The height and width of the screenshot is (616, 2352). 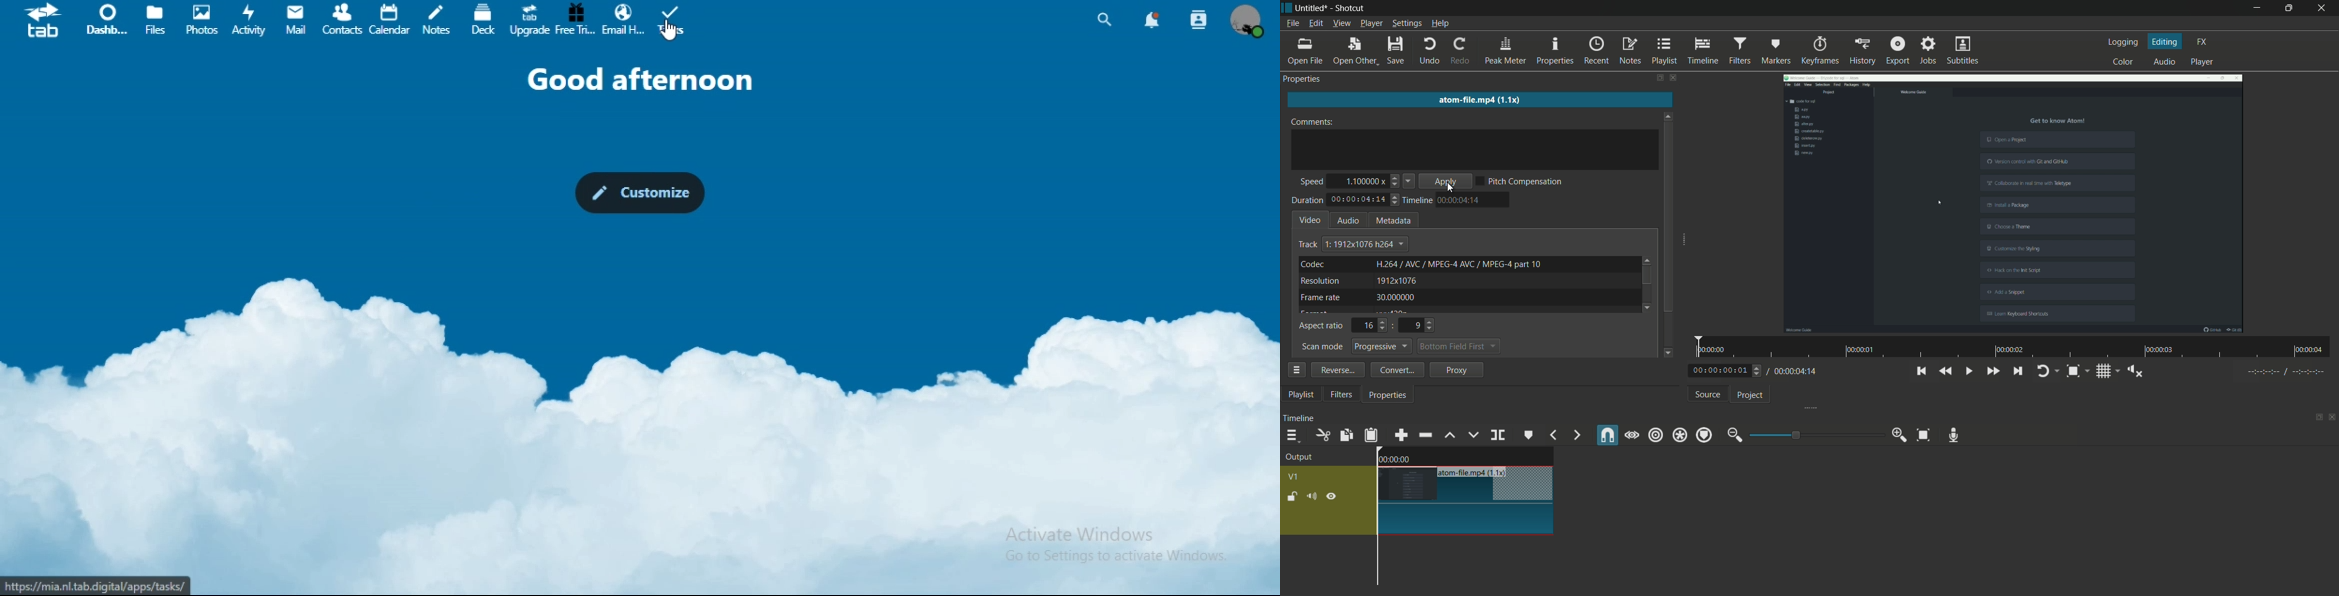 I want to click on go down, so click(x=1670, y=351).